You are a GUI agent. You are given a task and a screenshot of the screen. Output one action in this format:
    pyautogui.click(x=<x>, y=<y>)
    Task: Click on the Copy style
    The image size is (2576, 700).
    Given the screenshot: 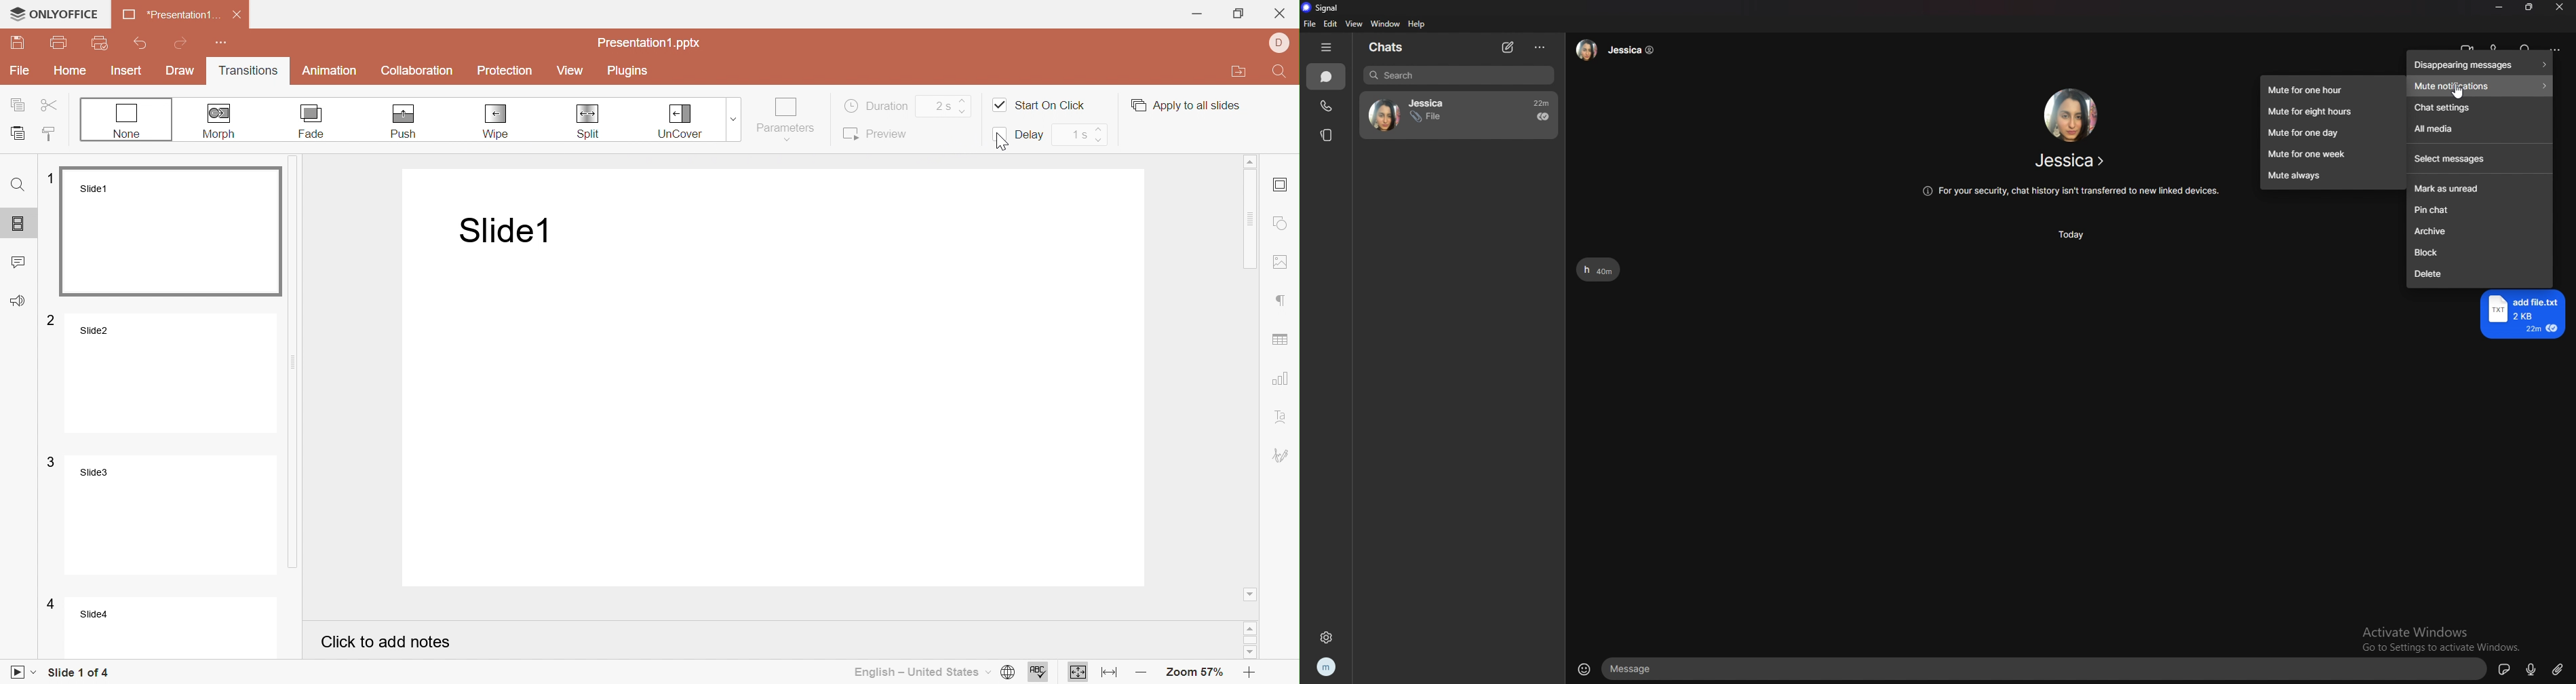 What is the action you would take?
    pyautogui.click(x=52, y=135)
    